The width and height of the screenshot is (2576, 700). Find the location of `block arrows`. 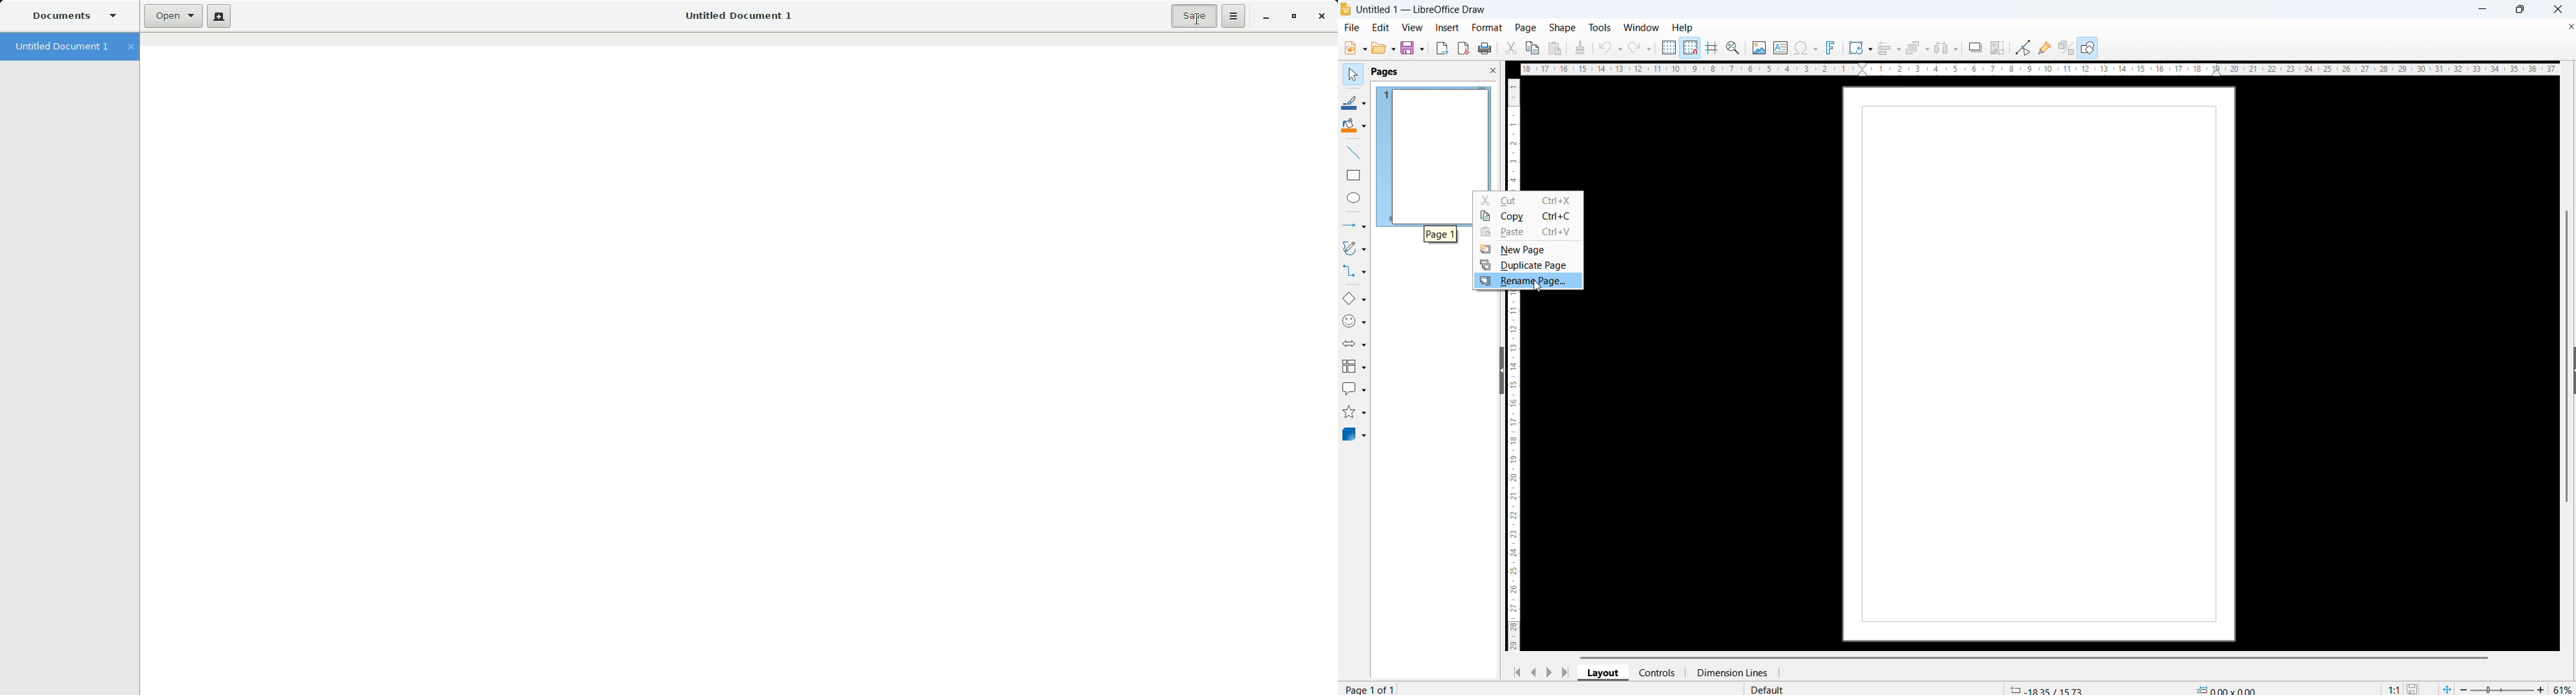

block arrows is located at coordinates (1354, 344).